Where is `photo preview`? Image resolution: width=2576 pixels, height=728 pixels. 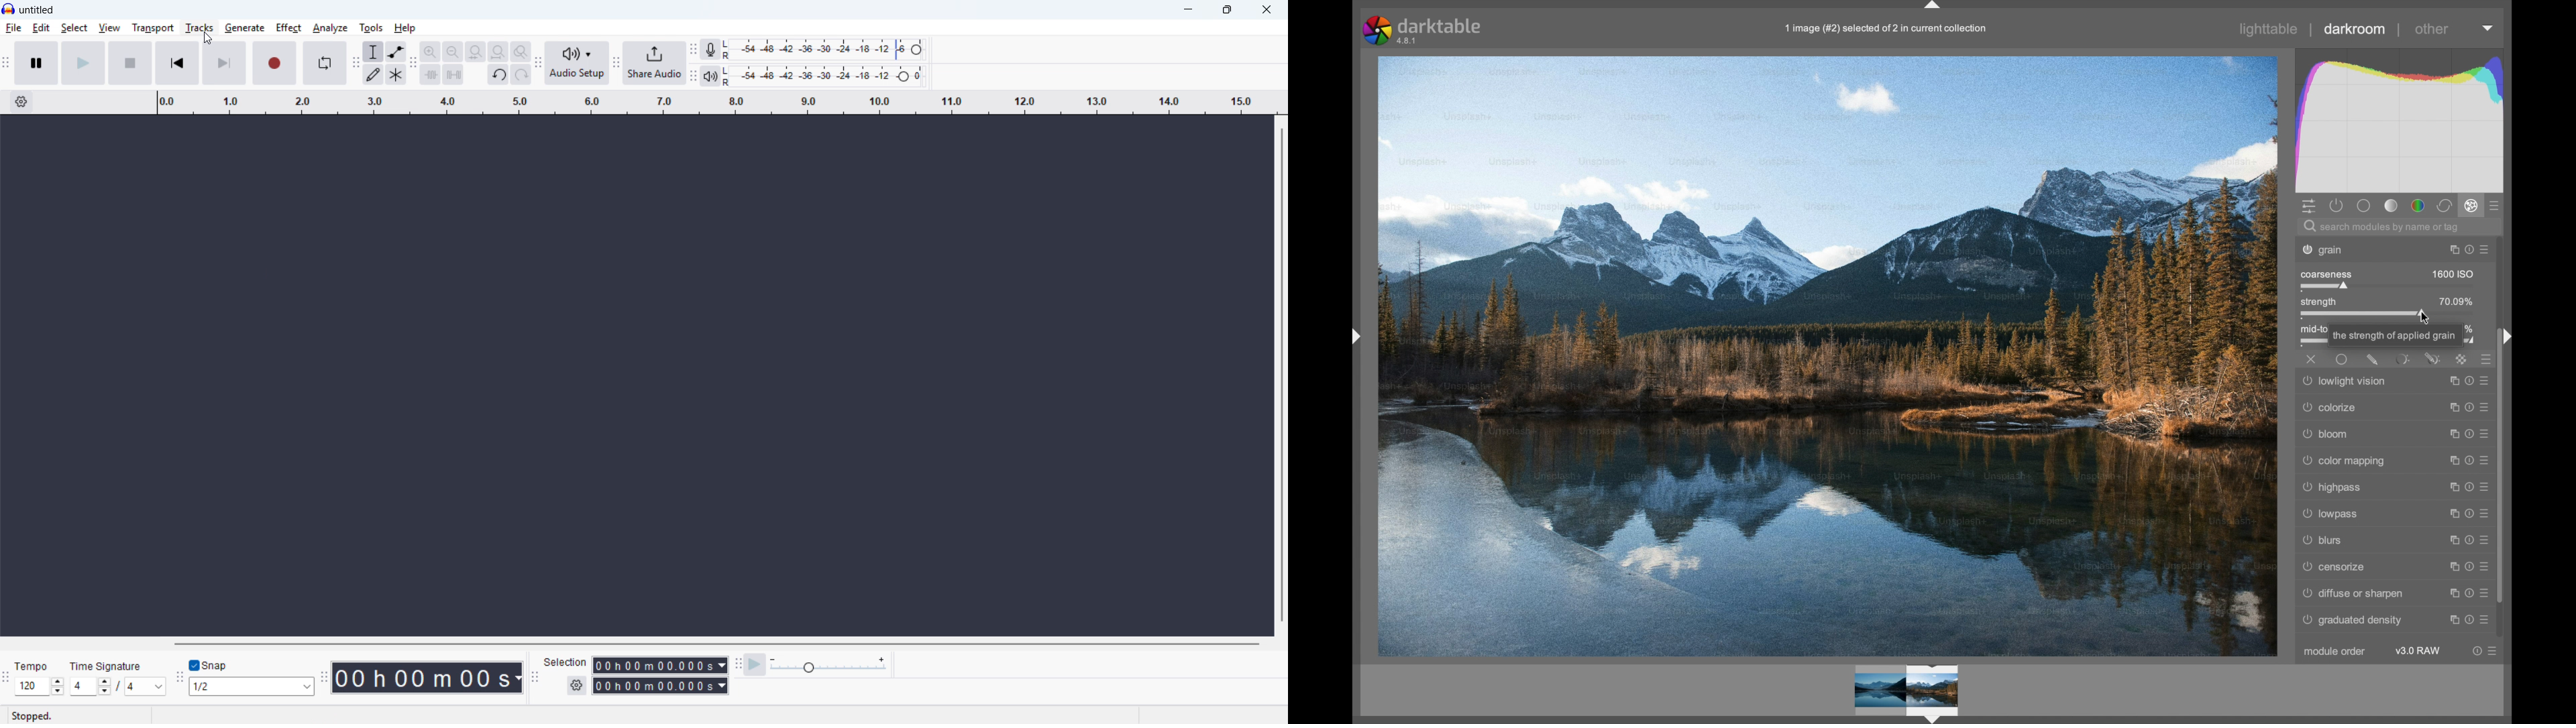 photo preview is located at coordinates (1829, 355).